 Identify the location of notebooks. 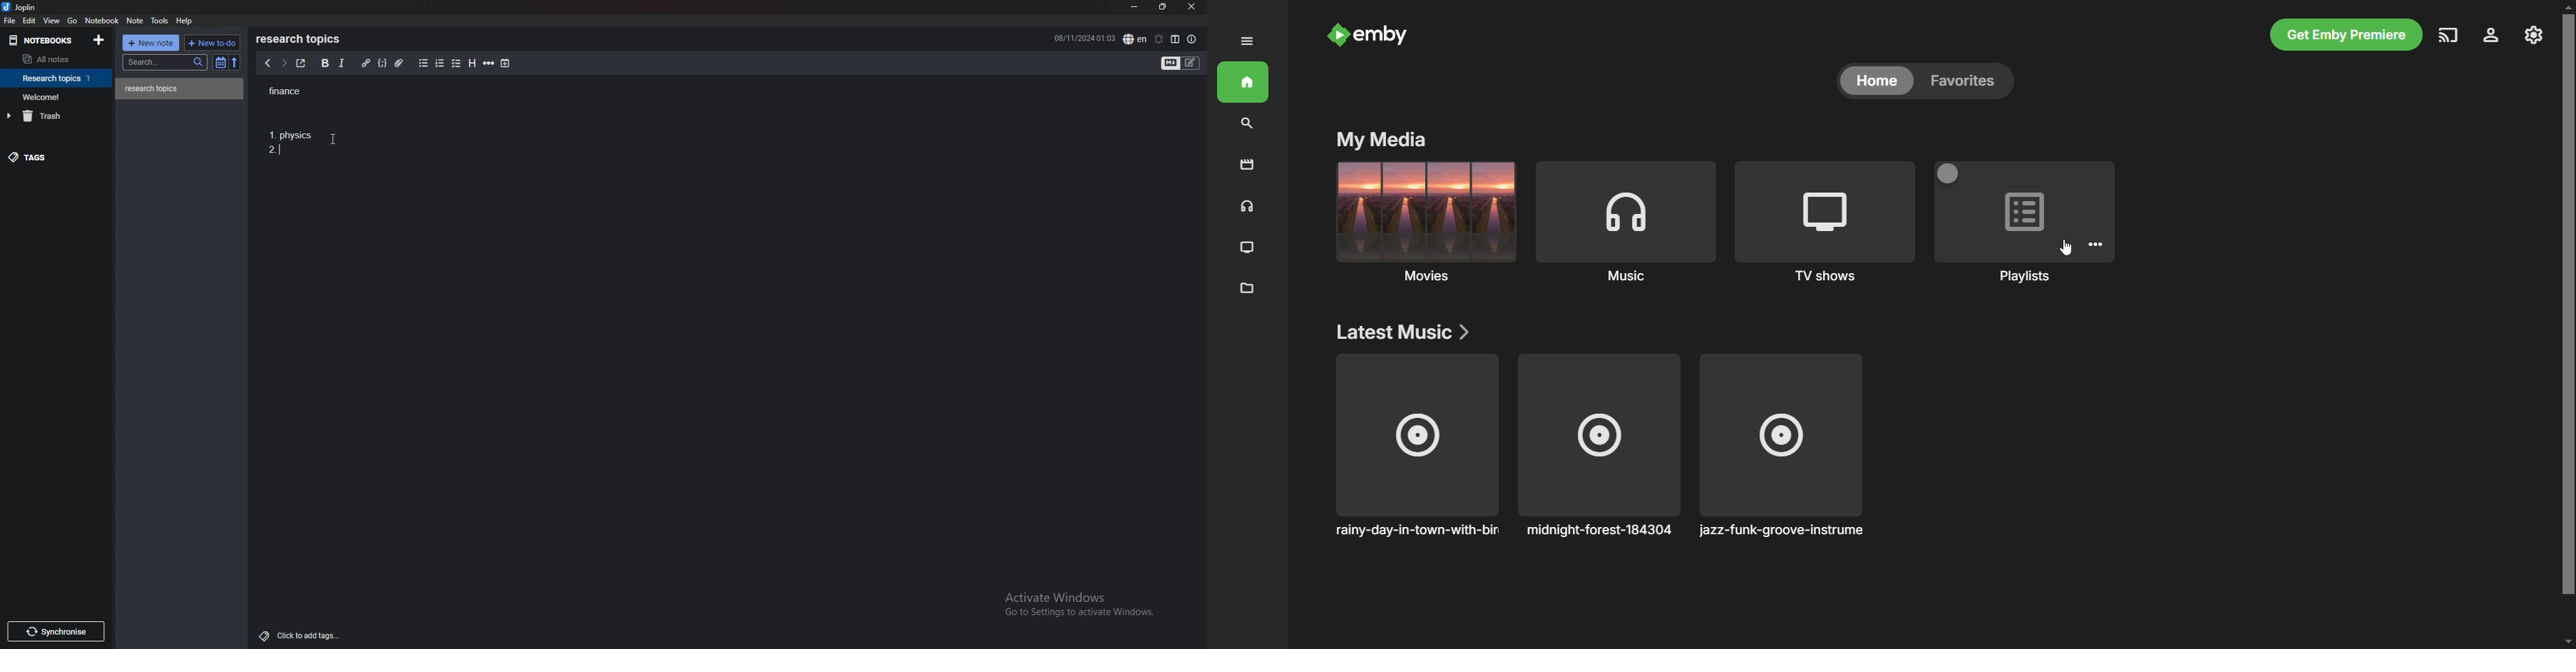
(43, 40).